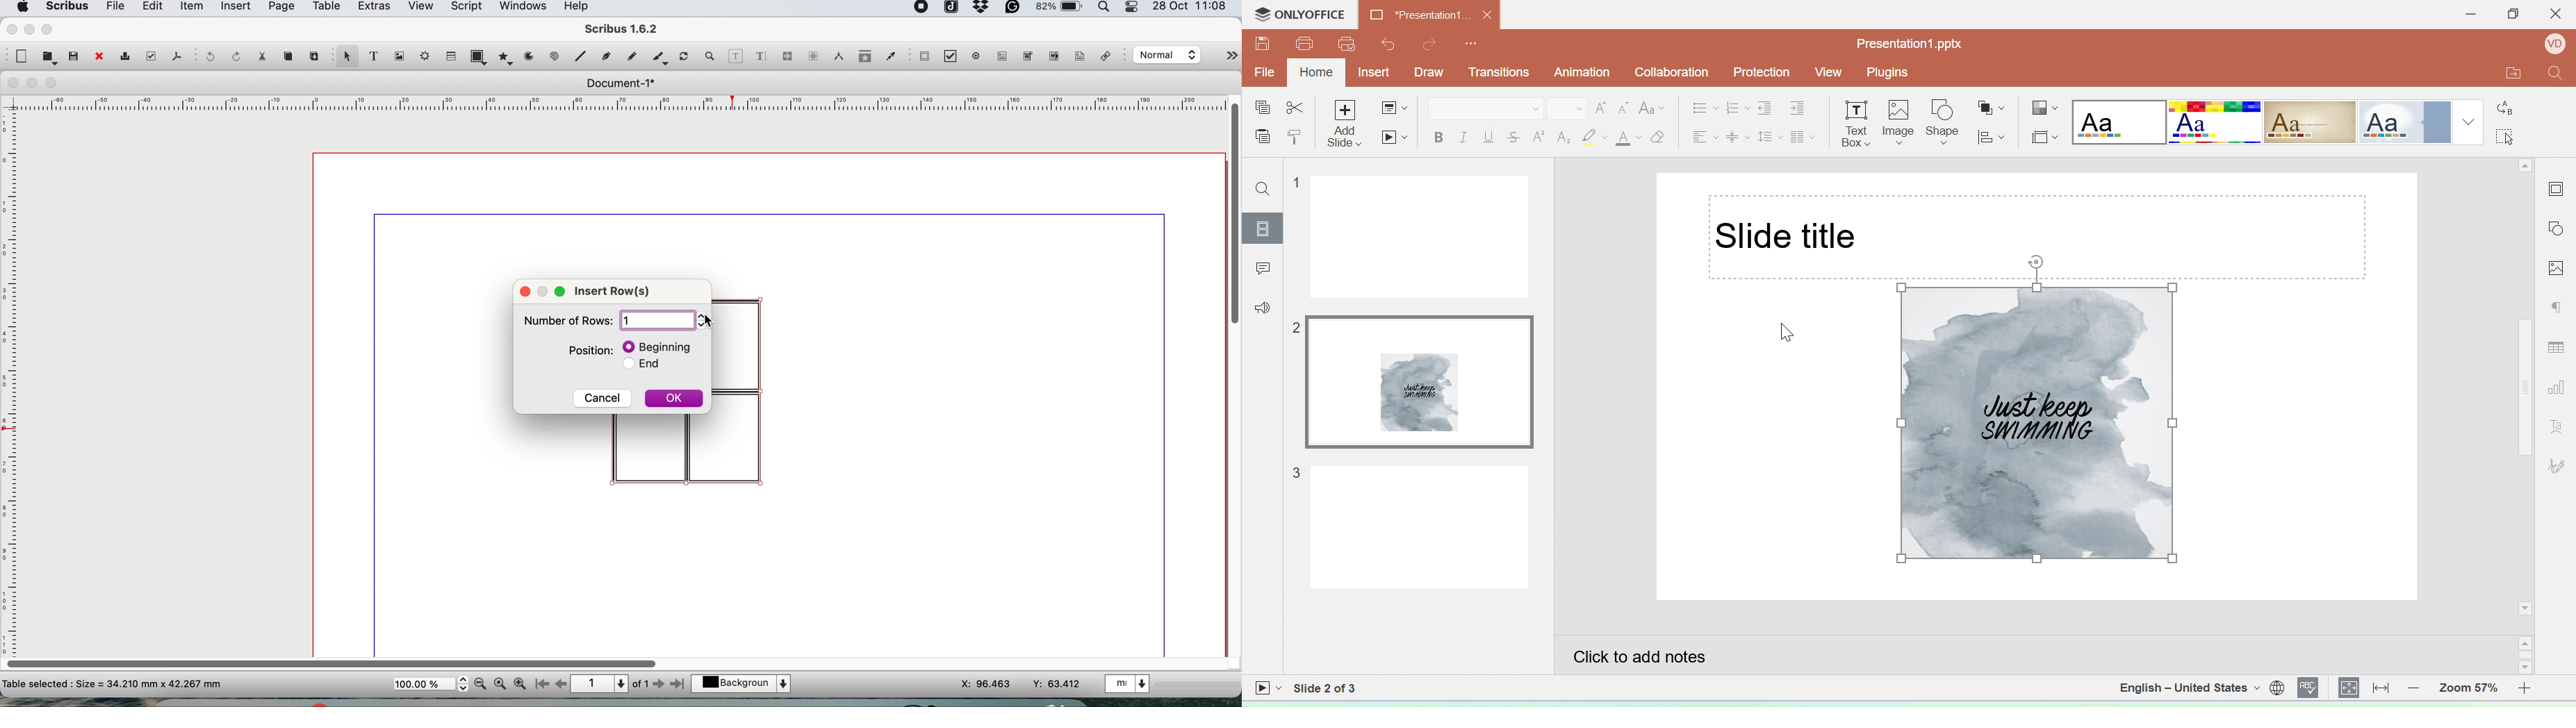 This screenshot has height=728, width=2576. I want to click on resize, so click(546, 289).